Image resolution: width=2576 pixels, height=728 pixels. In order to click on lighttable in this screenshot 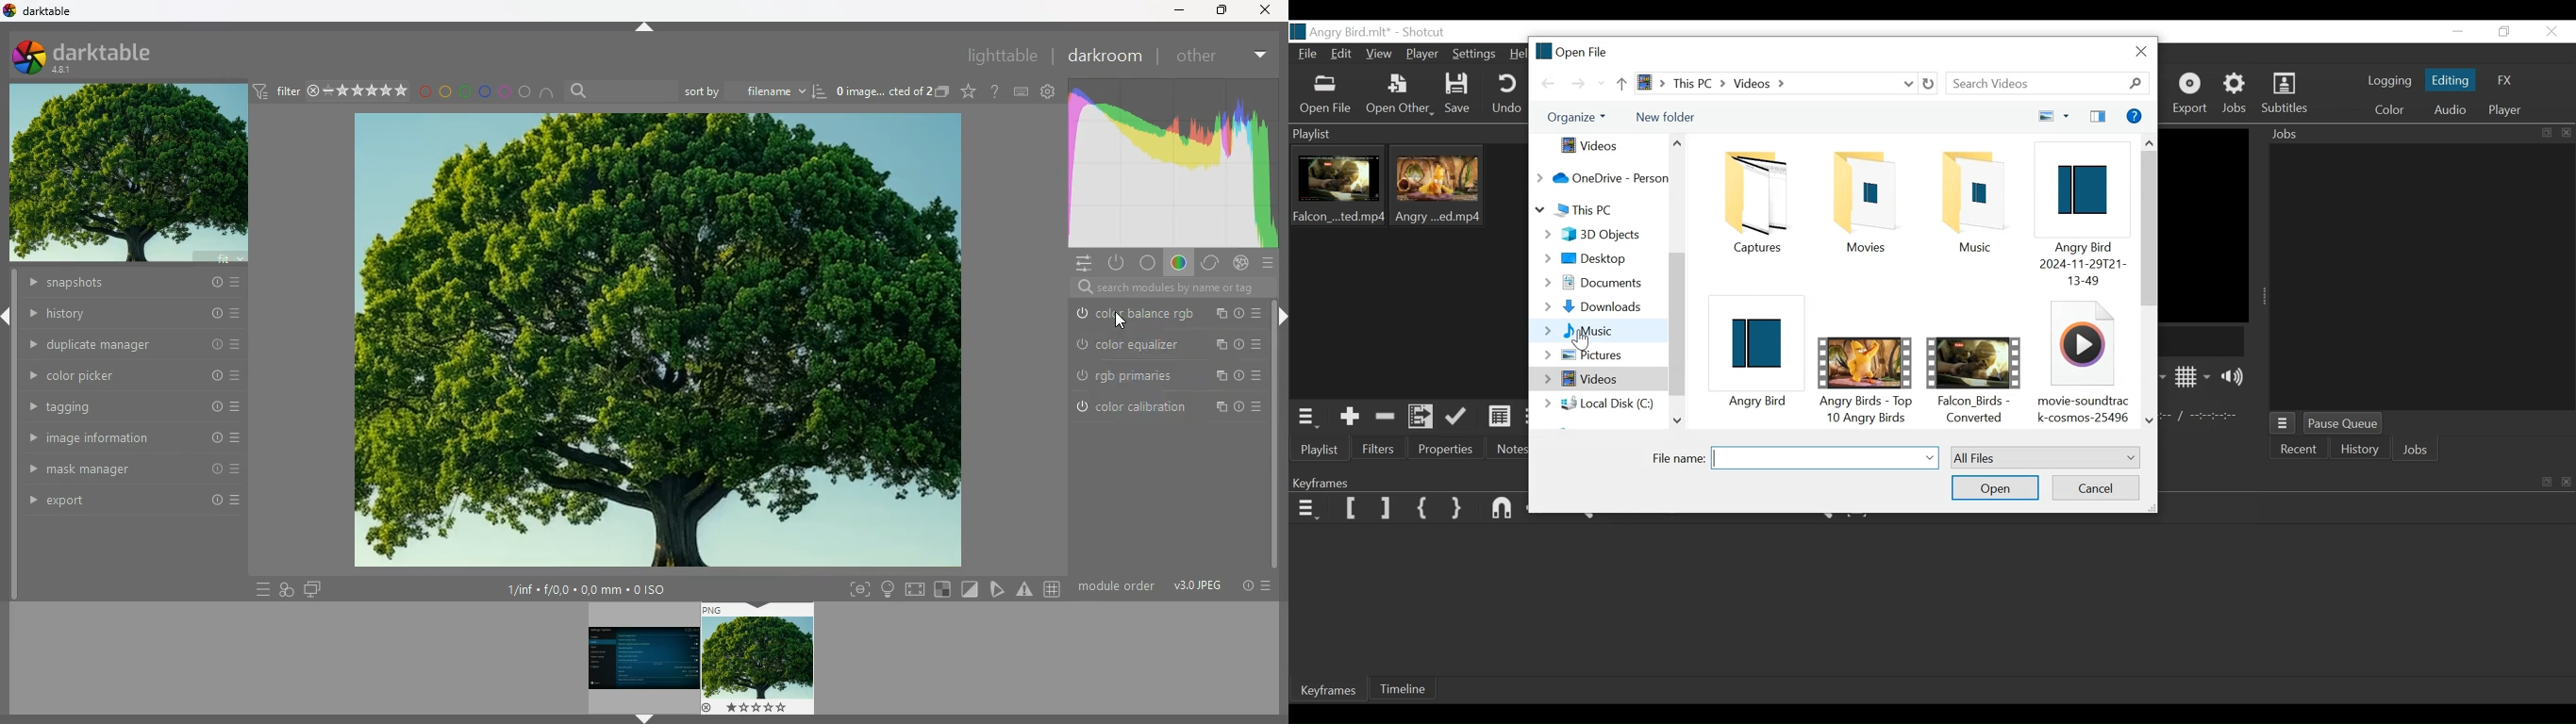, I will do `click(1000, 55)`.